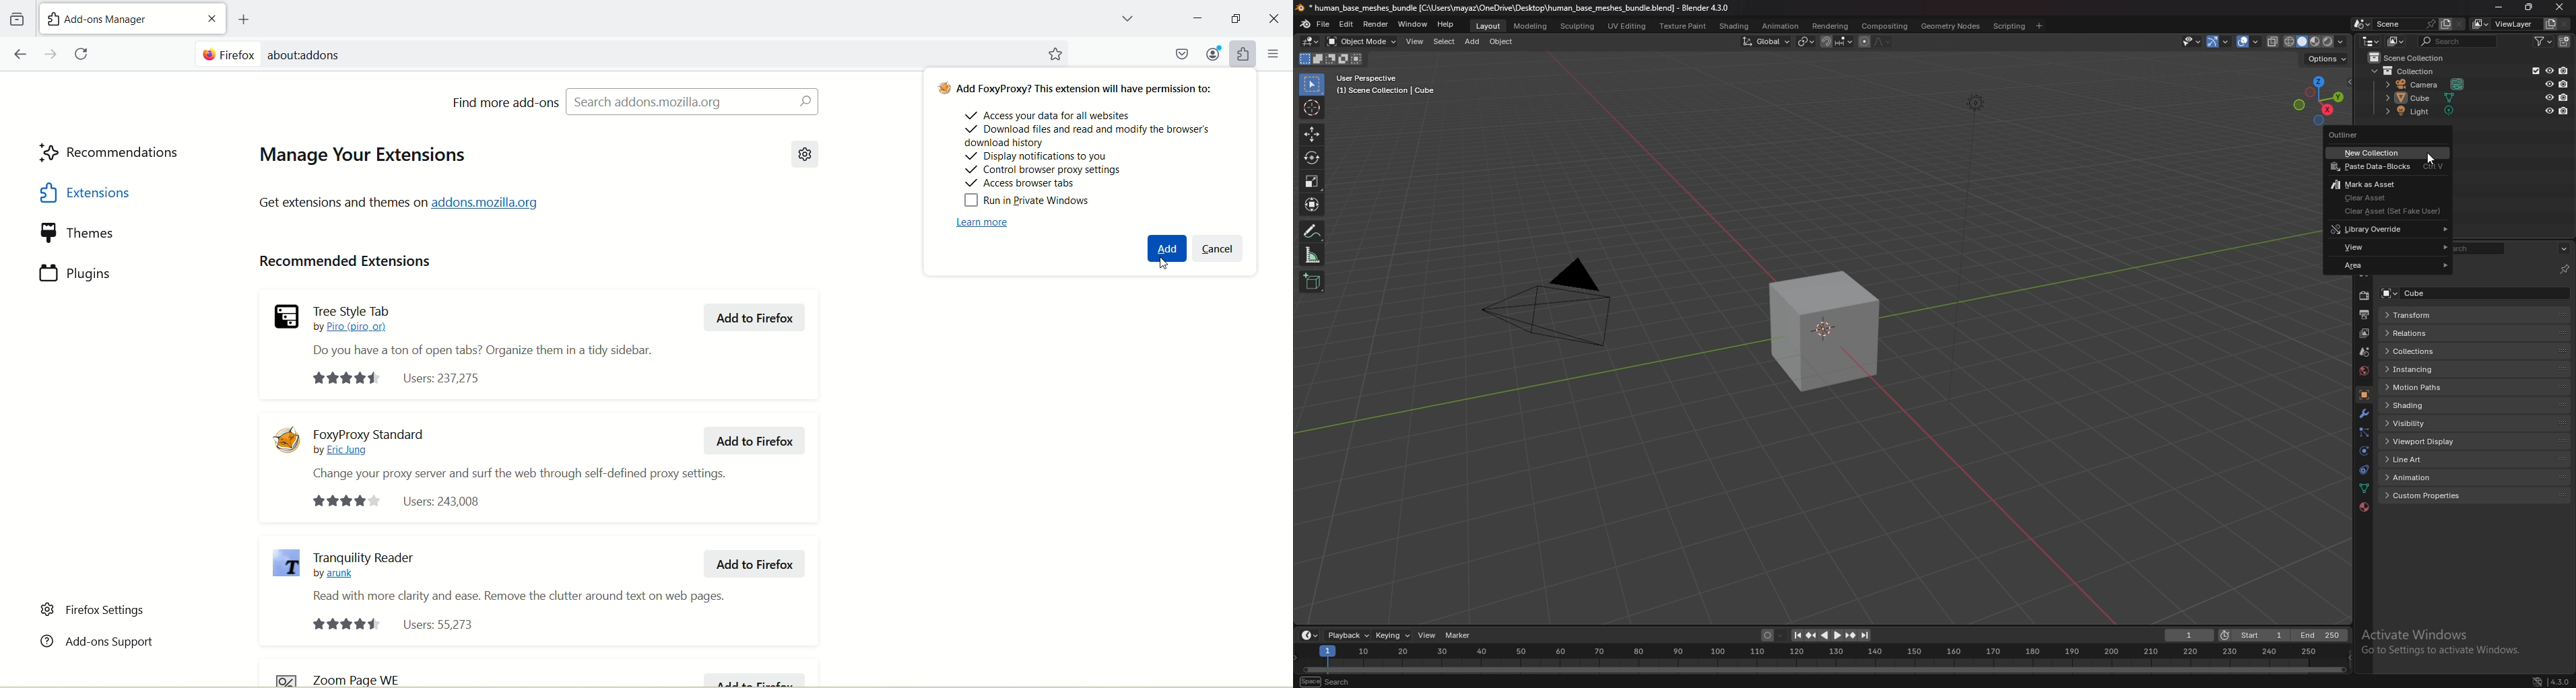 This screenshot has height=700, width=2576. Describe the element at coordinates (397, 500) in the screenshot. I see `Users: 243,008` at that location.